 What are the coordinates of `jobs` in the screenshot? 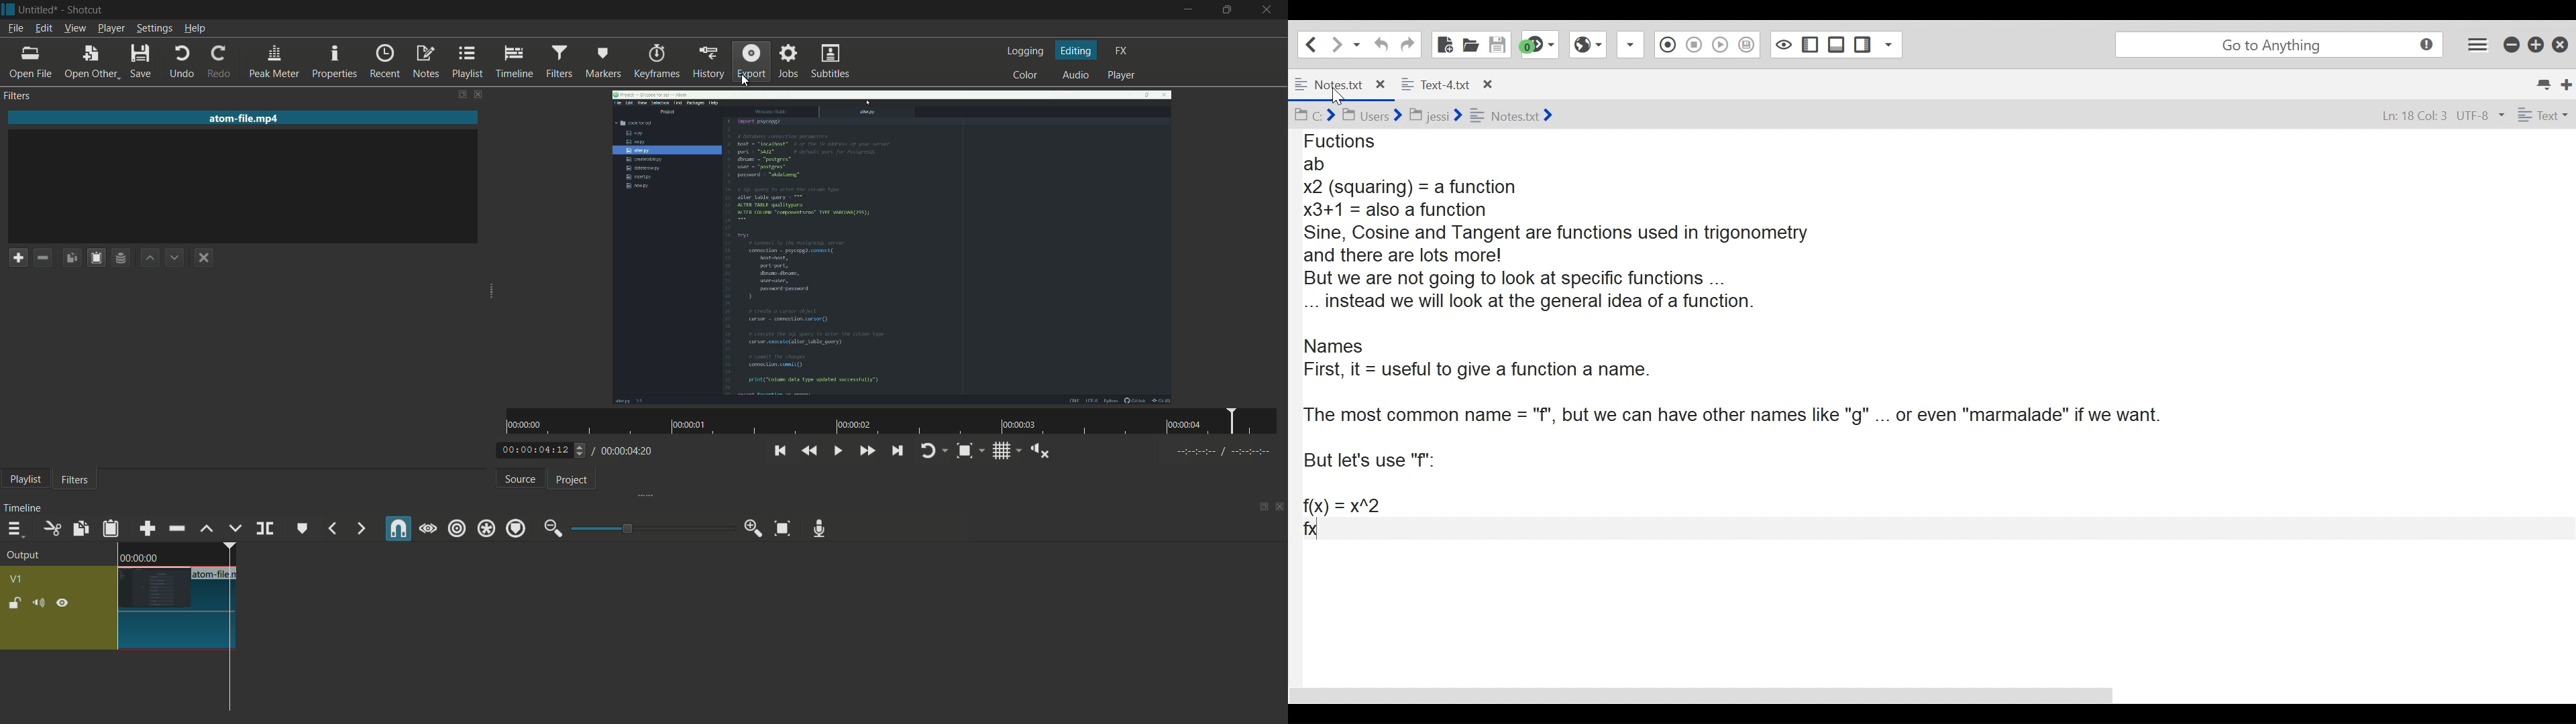 It's located at (790, 62).